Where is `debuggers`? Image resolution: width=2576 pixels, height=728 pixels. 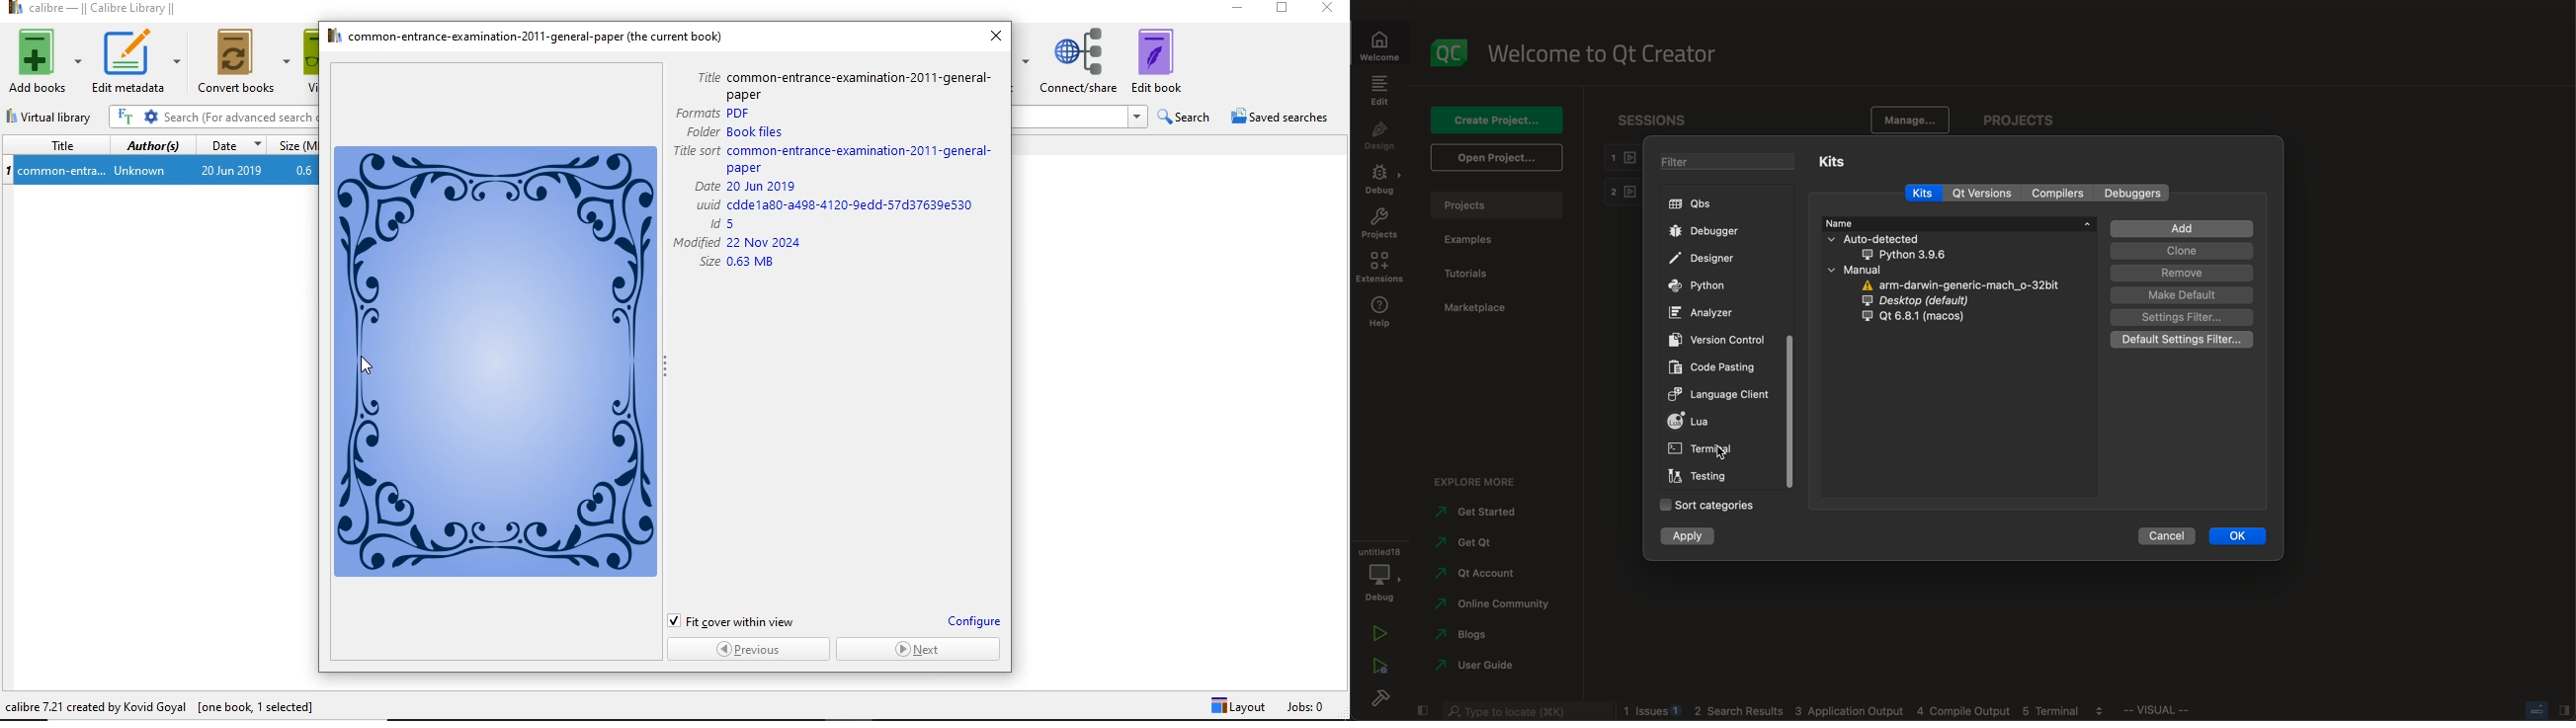 debuggers is located at coordinates (2136, 192).